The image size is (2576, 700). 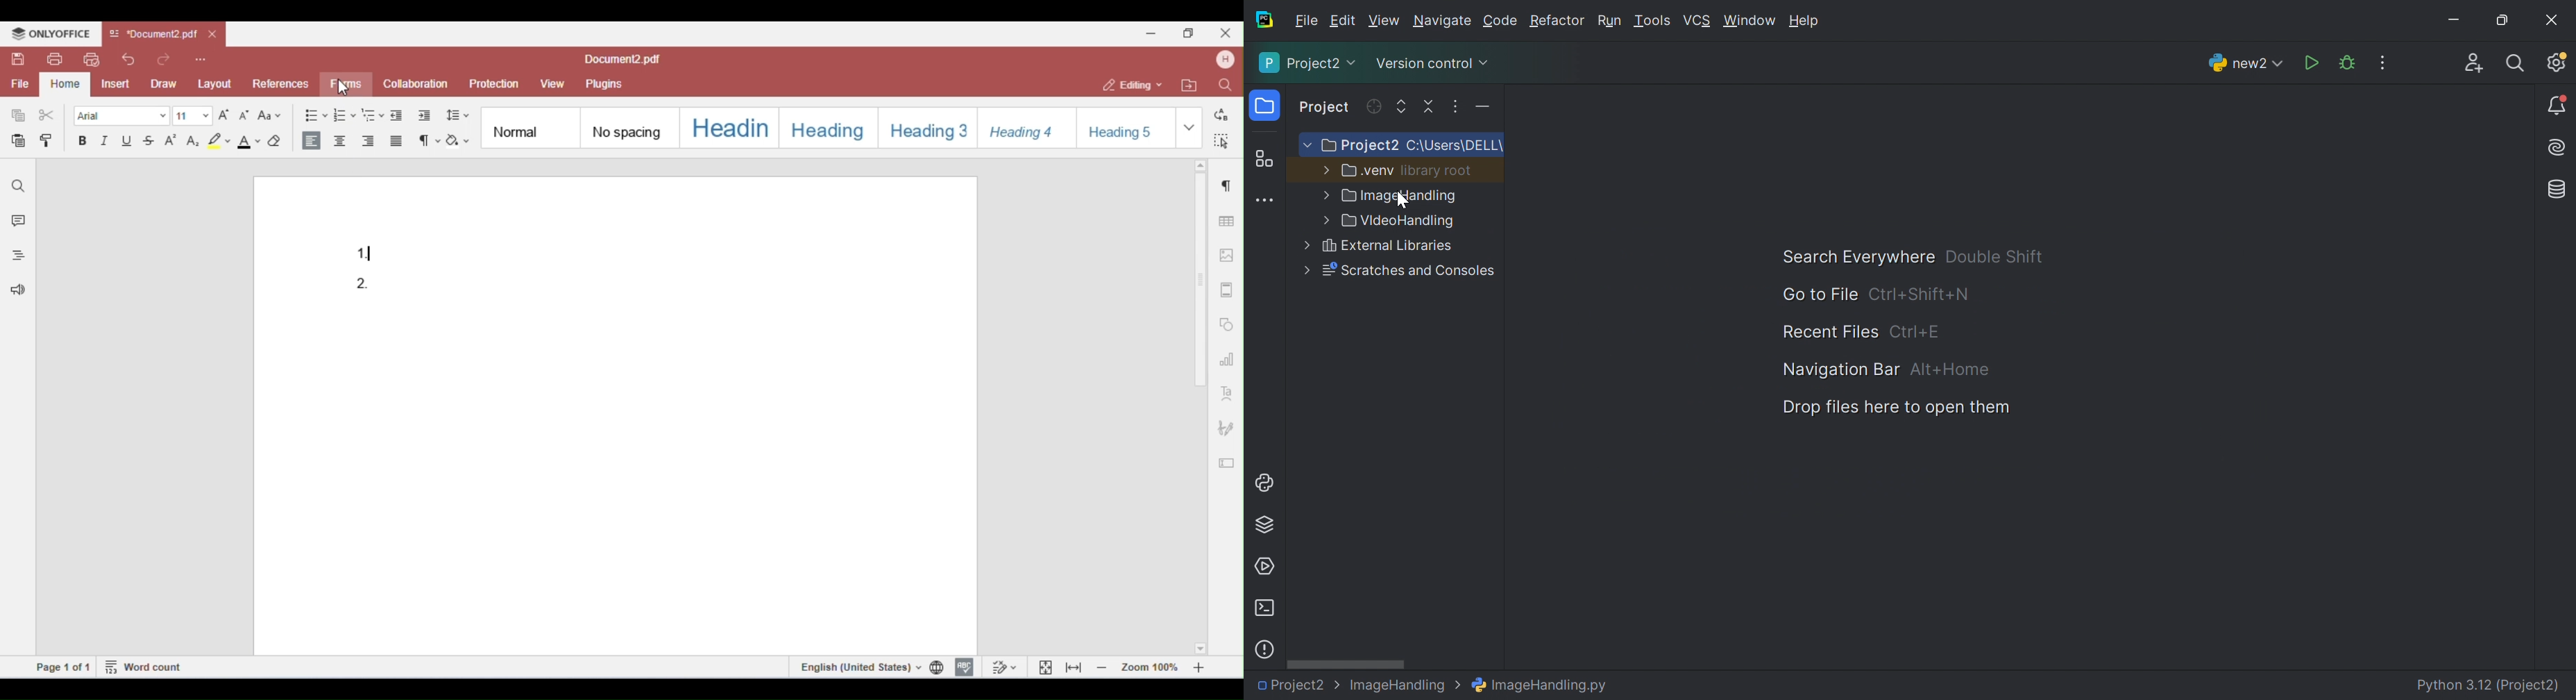 I want to click on Cursor, so click(x=1403, y=202).